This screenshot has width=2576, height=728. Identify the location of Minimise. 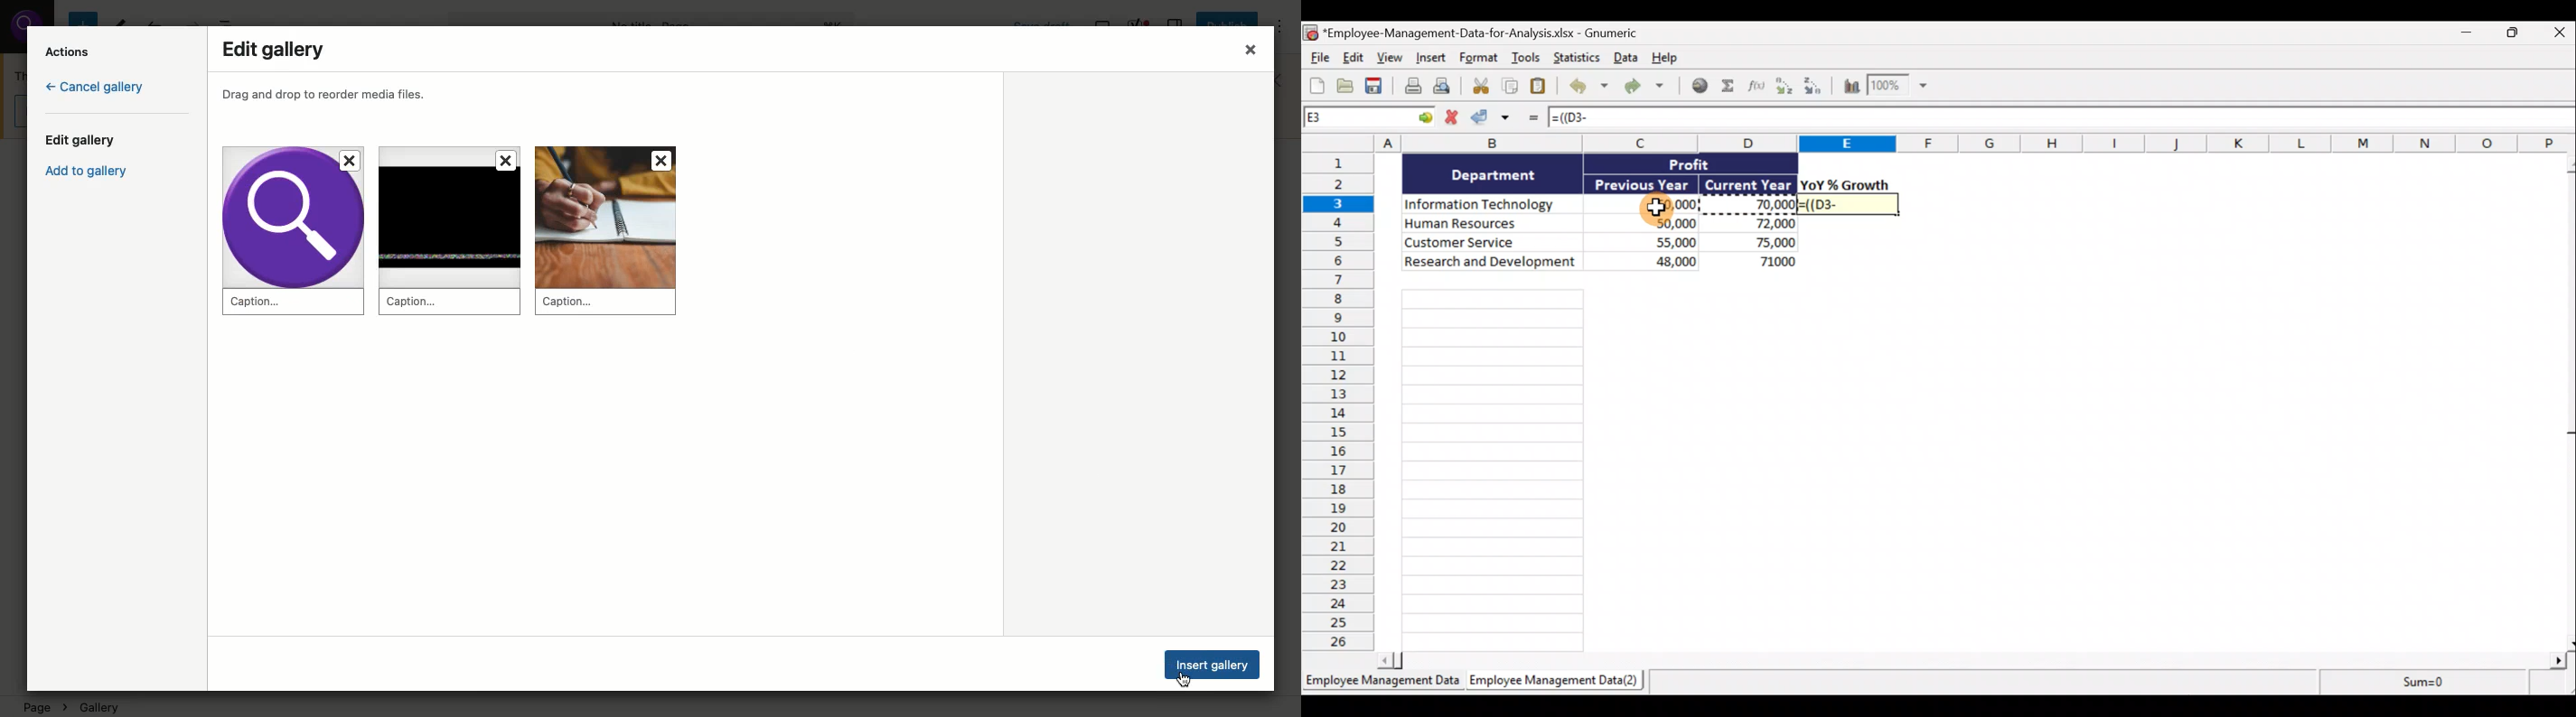
(2464, 35).